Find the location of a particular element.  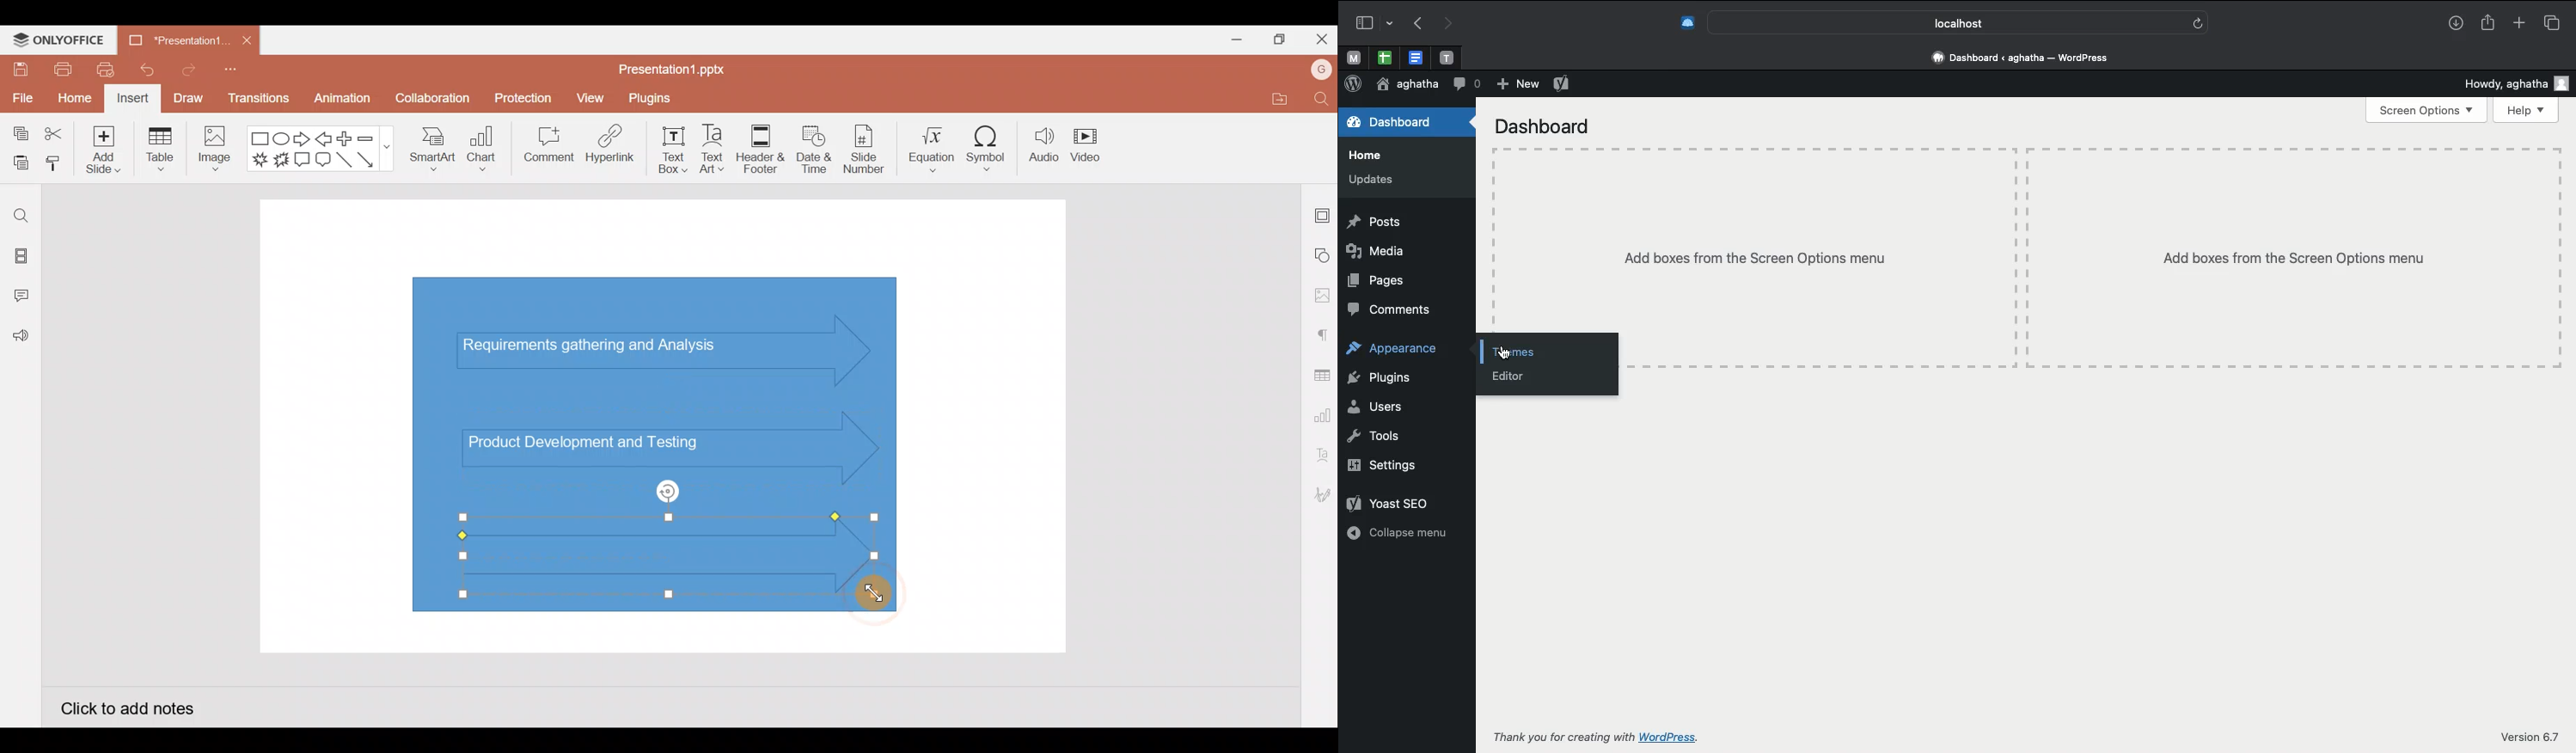

Appearance is located at coordinates (1398, 350).